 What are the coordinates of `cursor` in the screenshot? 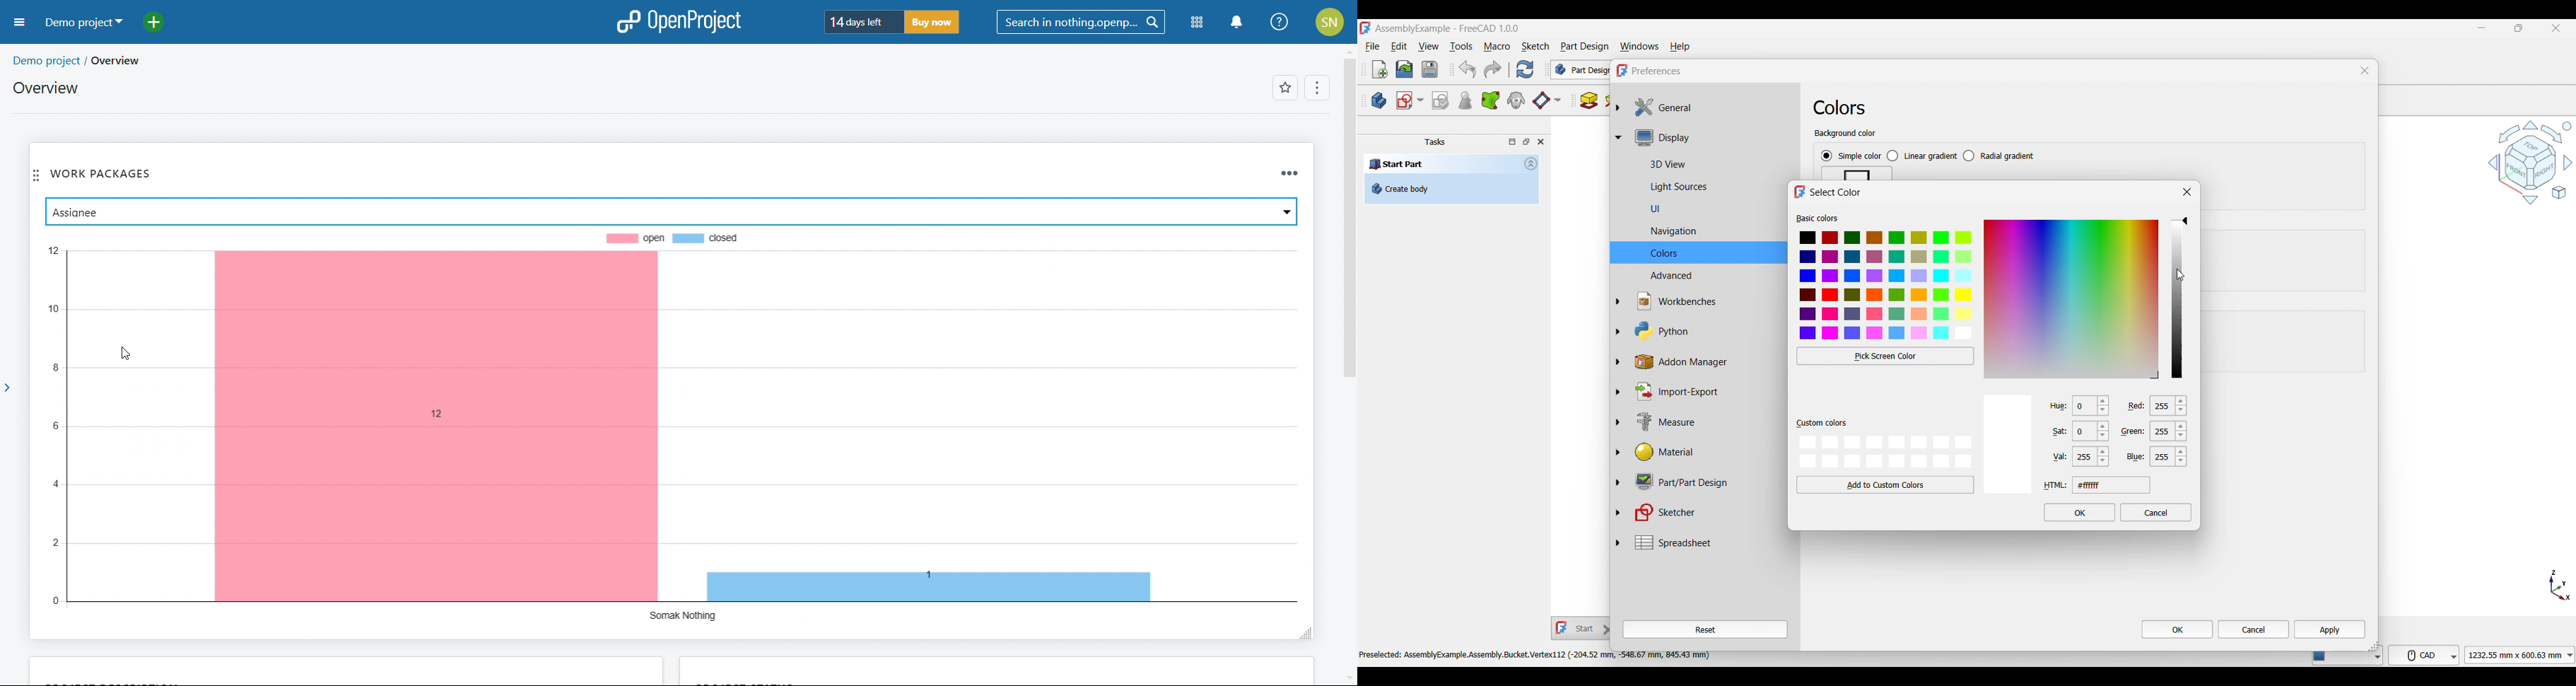 It's located at (2183, 276).